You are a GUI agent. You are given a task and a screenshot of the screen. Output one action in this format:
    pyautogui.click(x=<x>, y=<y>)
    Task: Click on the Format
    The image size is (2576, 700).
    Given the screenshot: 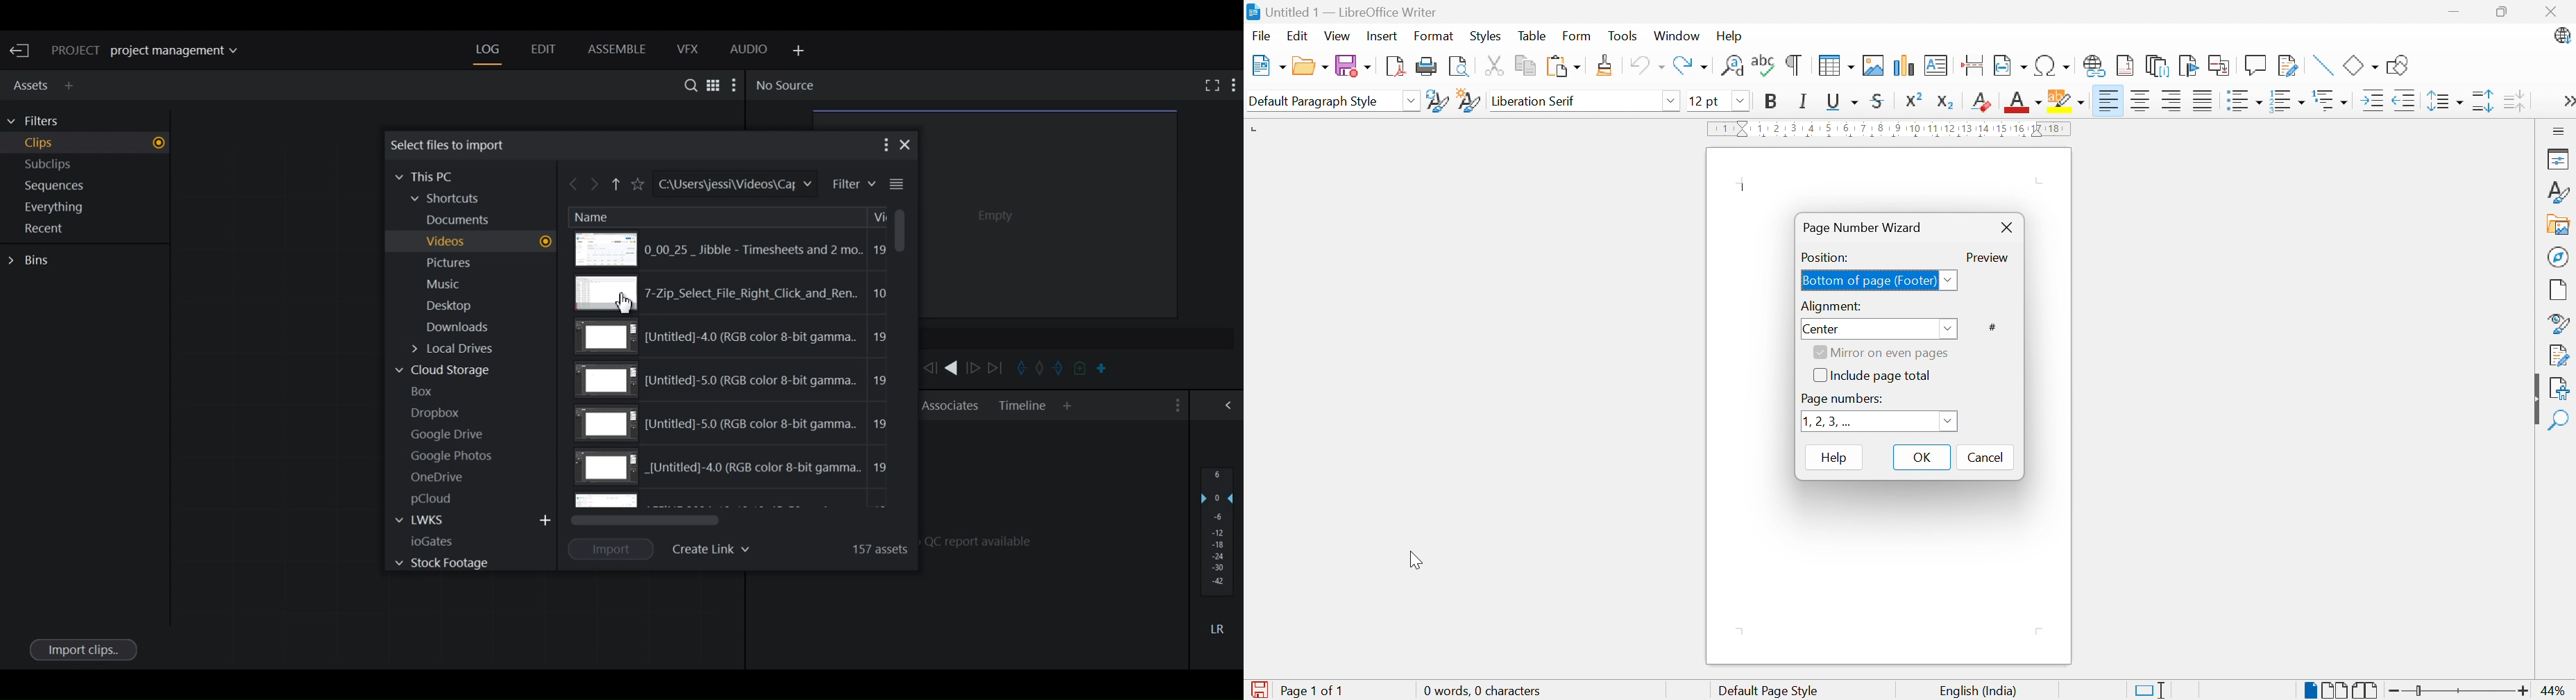 What is the action you would take?
    pyautogui.click(x=1432, y=36)
    